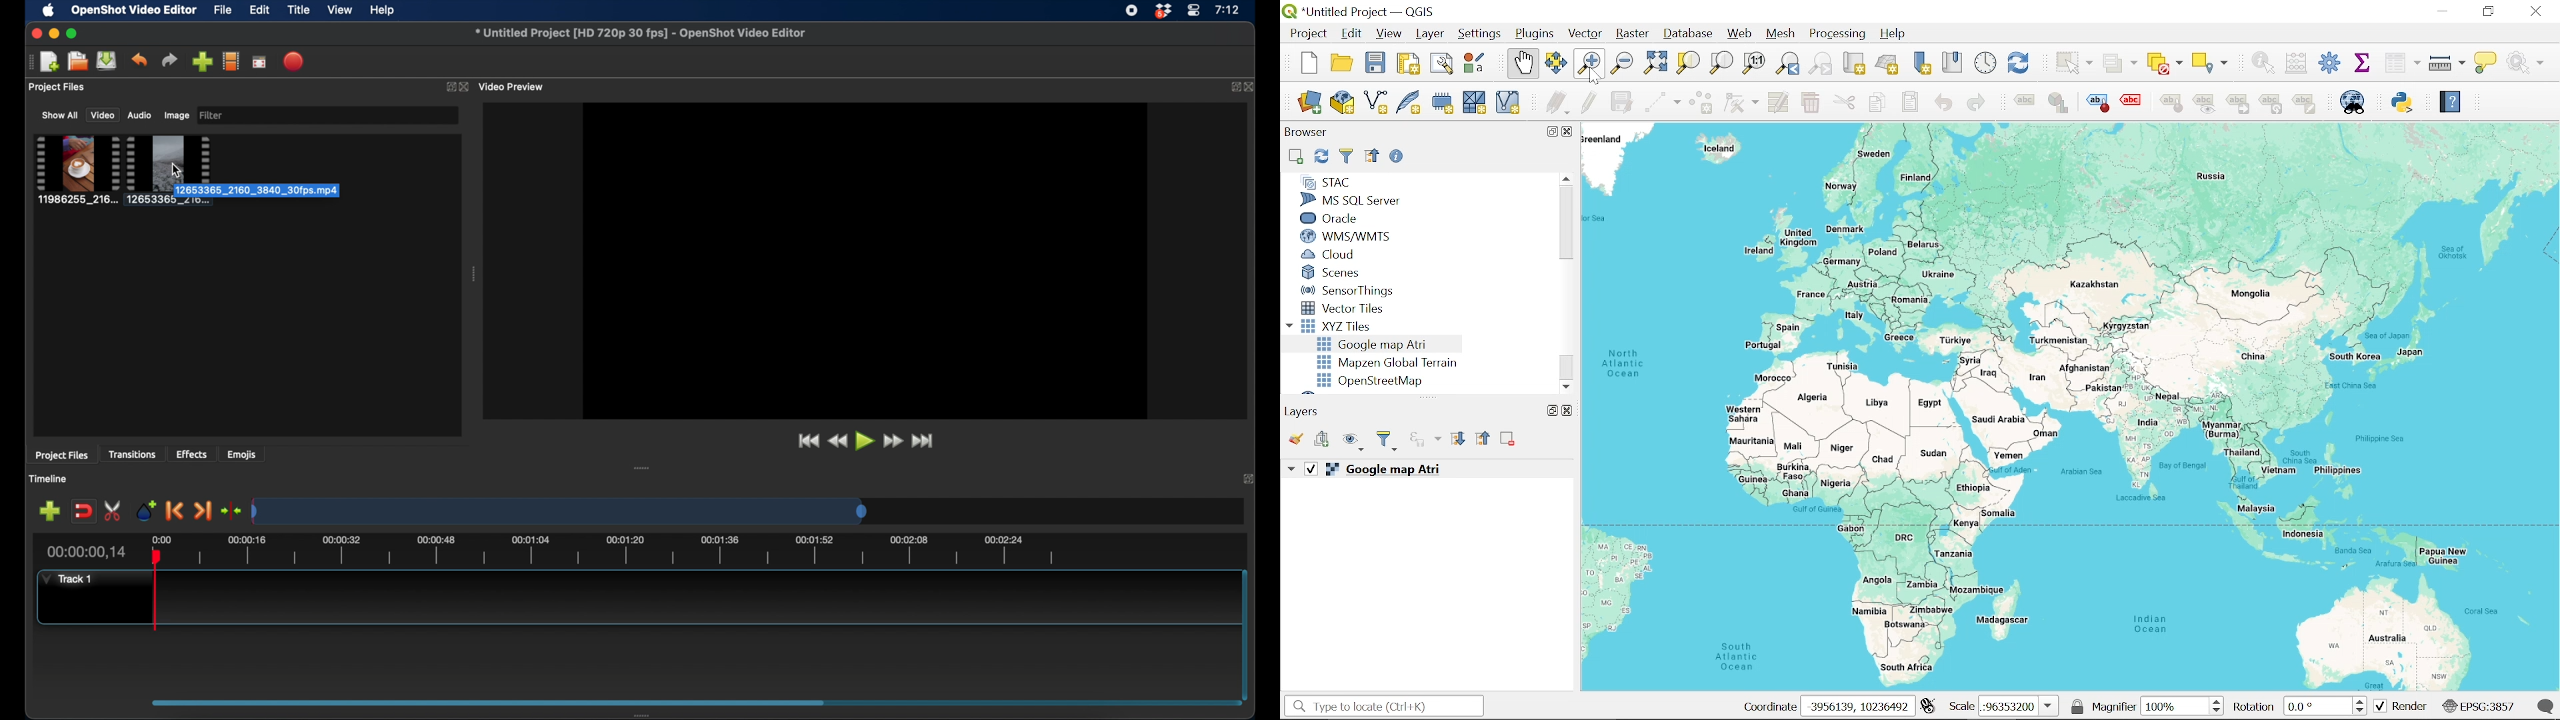 The width and height of the screenshot is (2576, 728). Describe the element at coordinates (621, 553) in the screenshot. I see `timeline` at that location.